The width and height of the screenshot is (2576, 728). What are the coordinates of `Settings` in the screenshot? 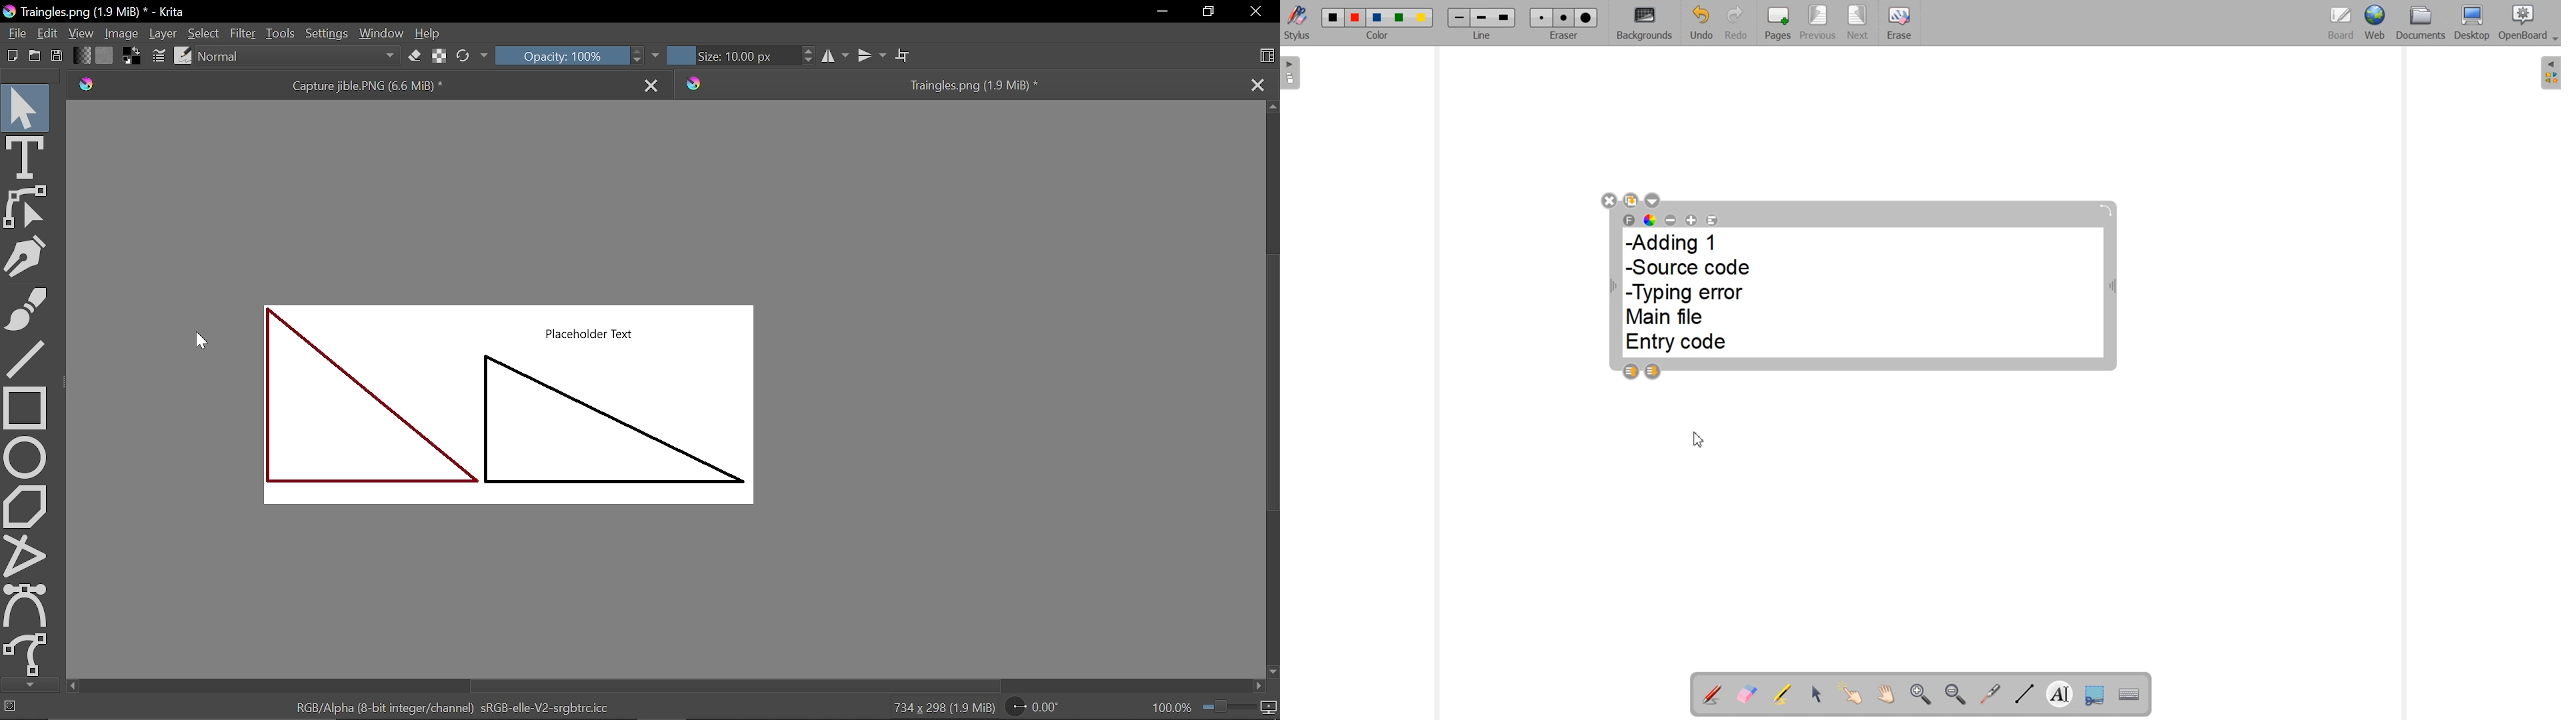 It's located at (326, 32).